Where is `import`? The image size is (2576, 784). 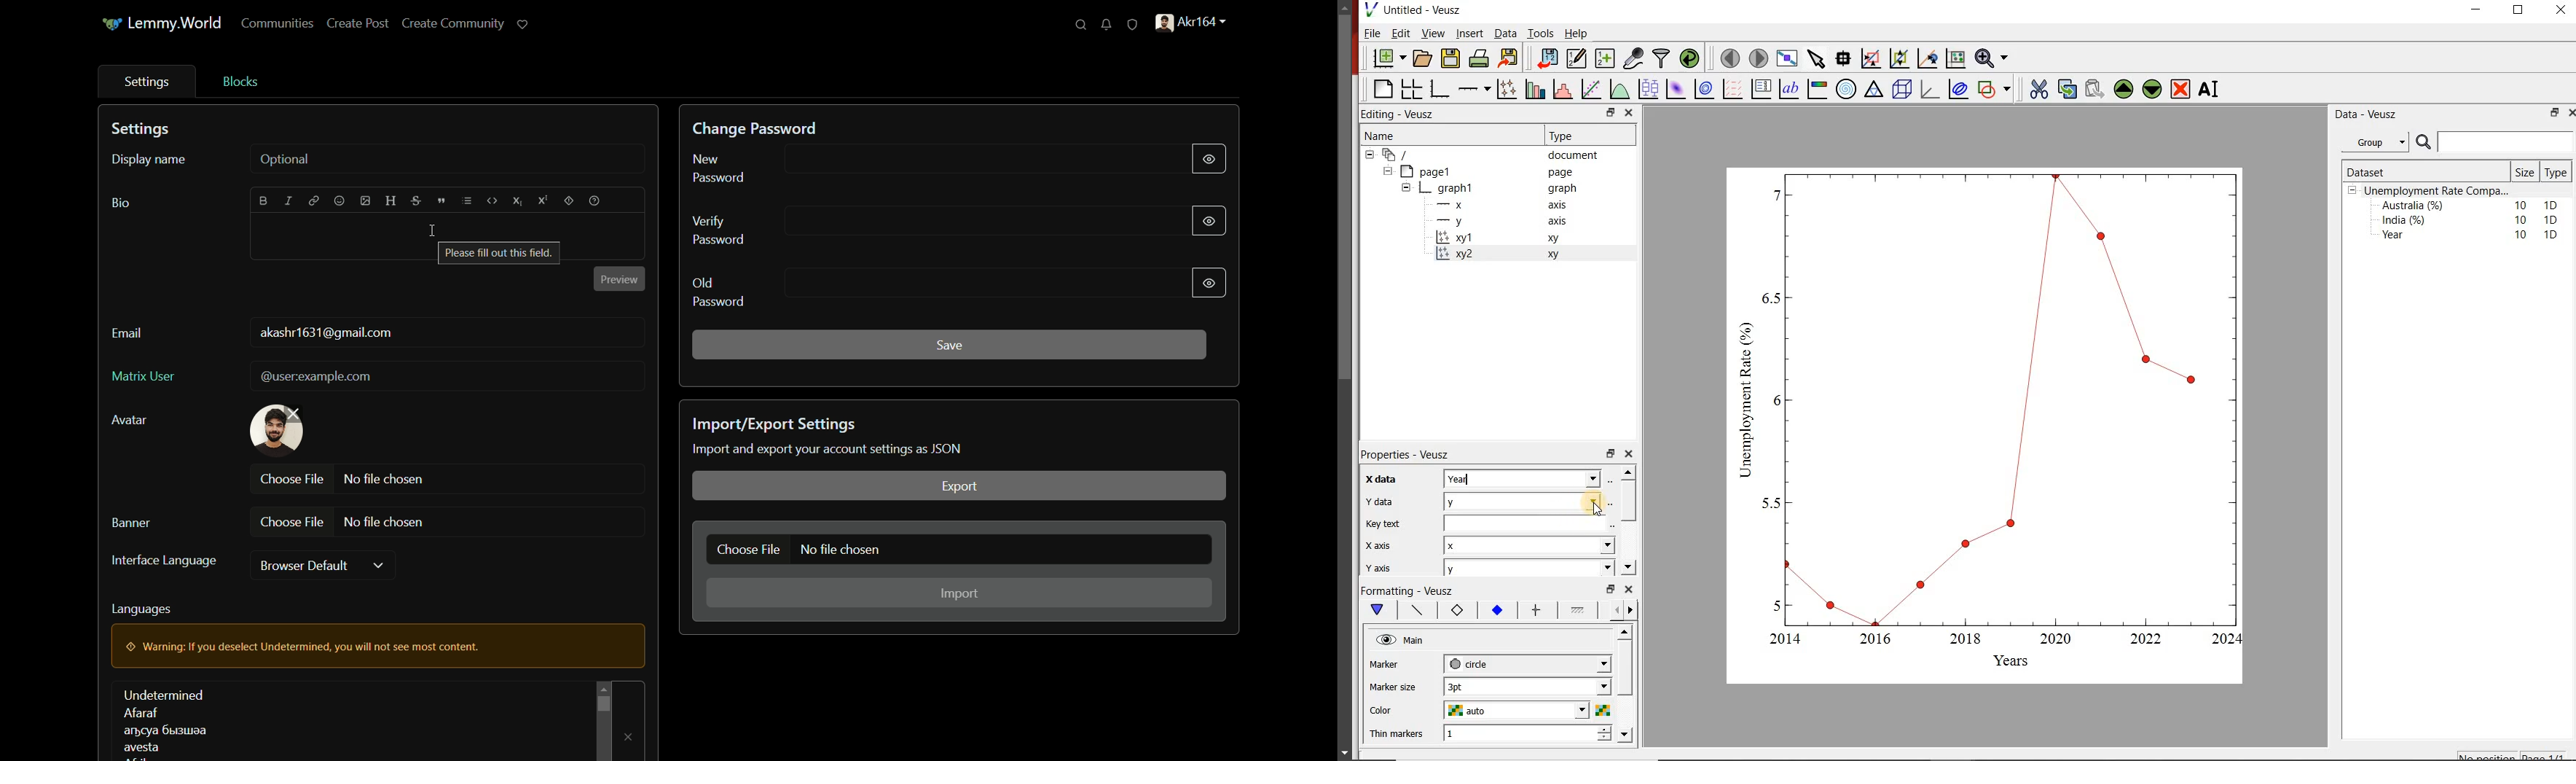
import is located at coordinates (958, 593).